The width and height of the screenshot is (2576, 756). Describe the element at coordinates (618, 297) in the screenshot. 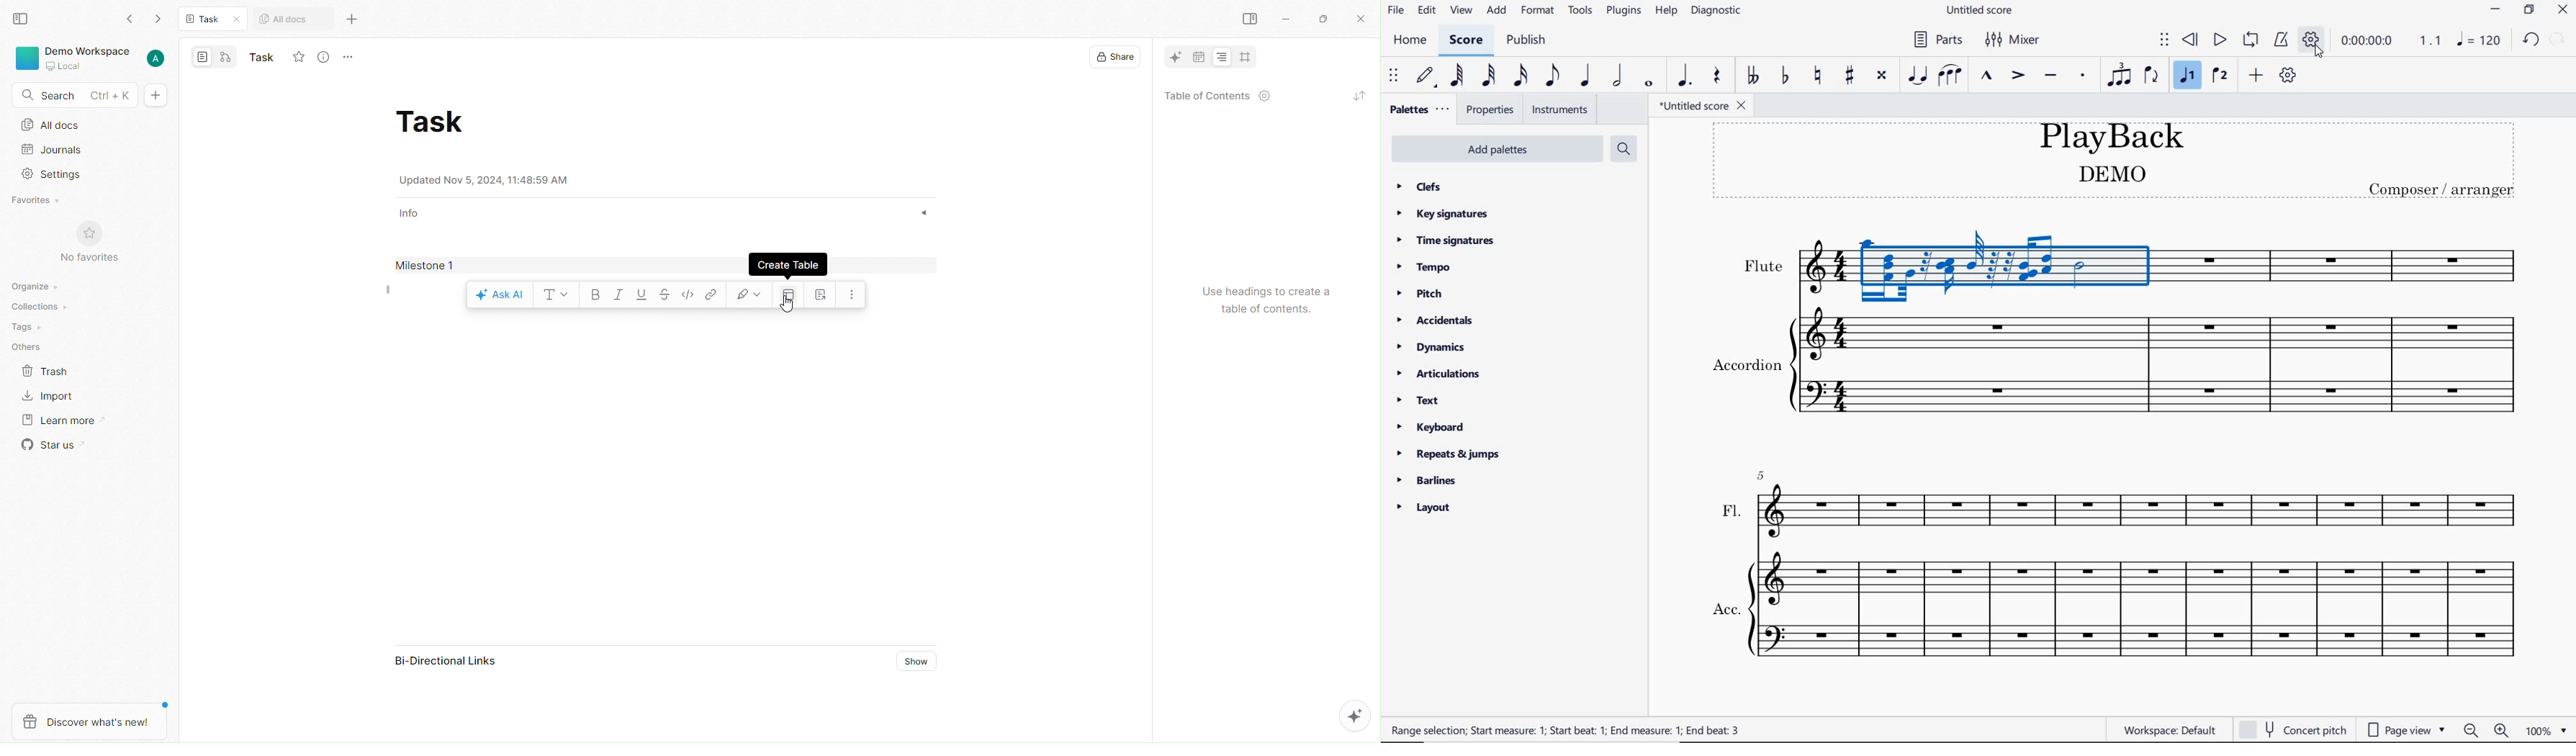

I see `Italics` at that location.